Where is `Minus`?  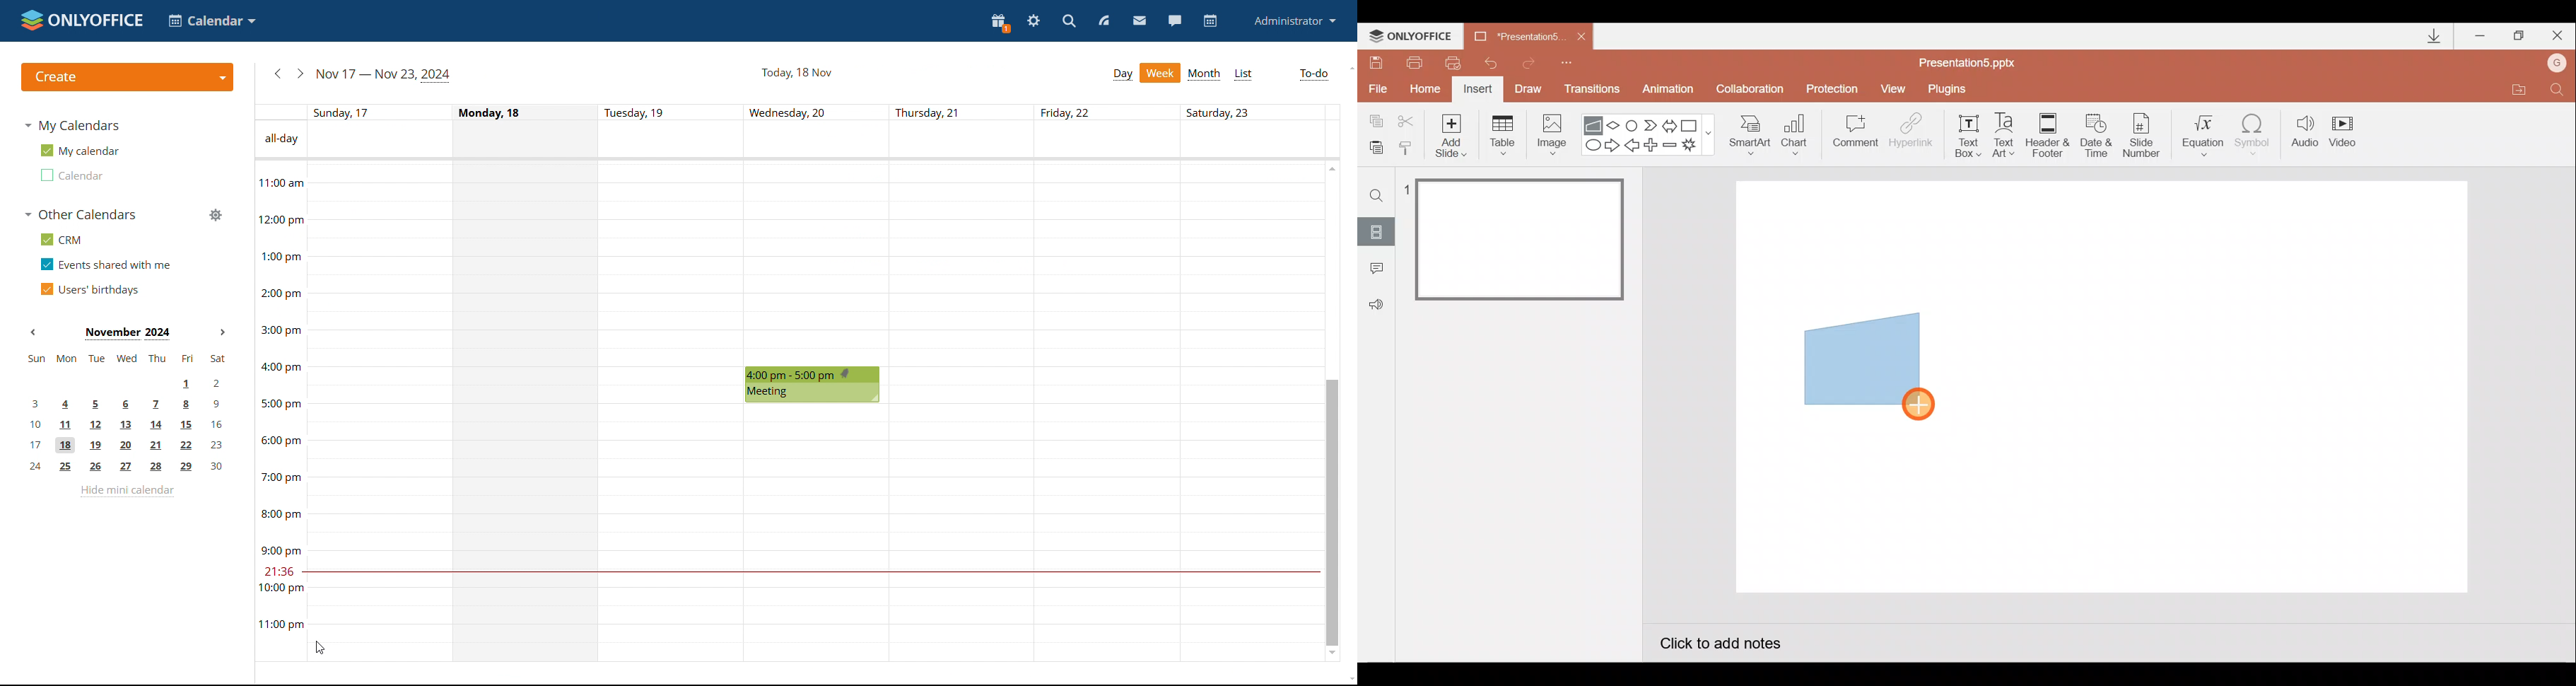
Minus is located at coordinates (1671, 147).